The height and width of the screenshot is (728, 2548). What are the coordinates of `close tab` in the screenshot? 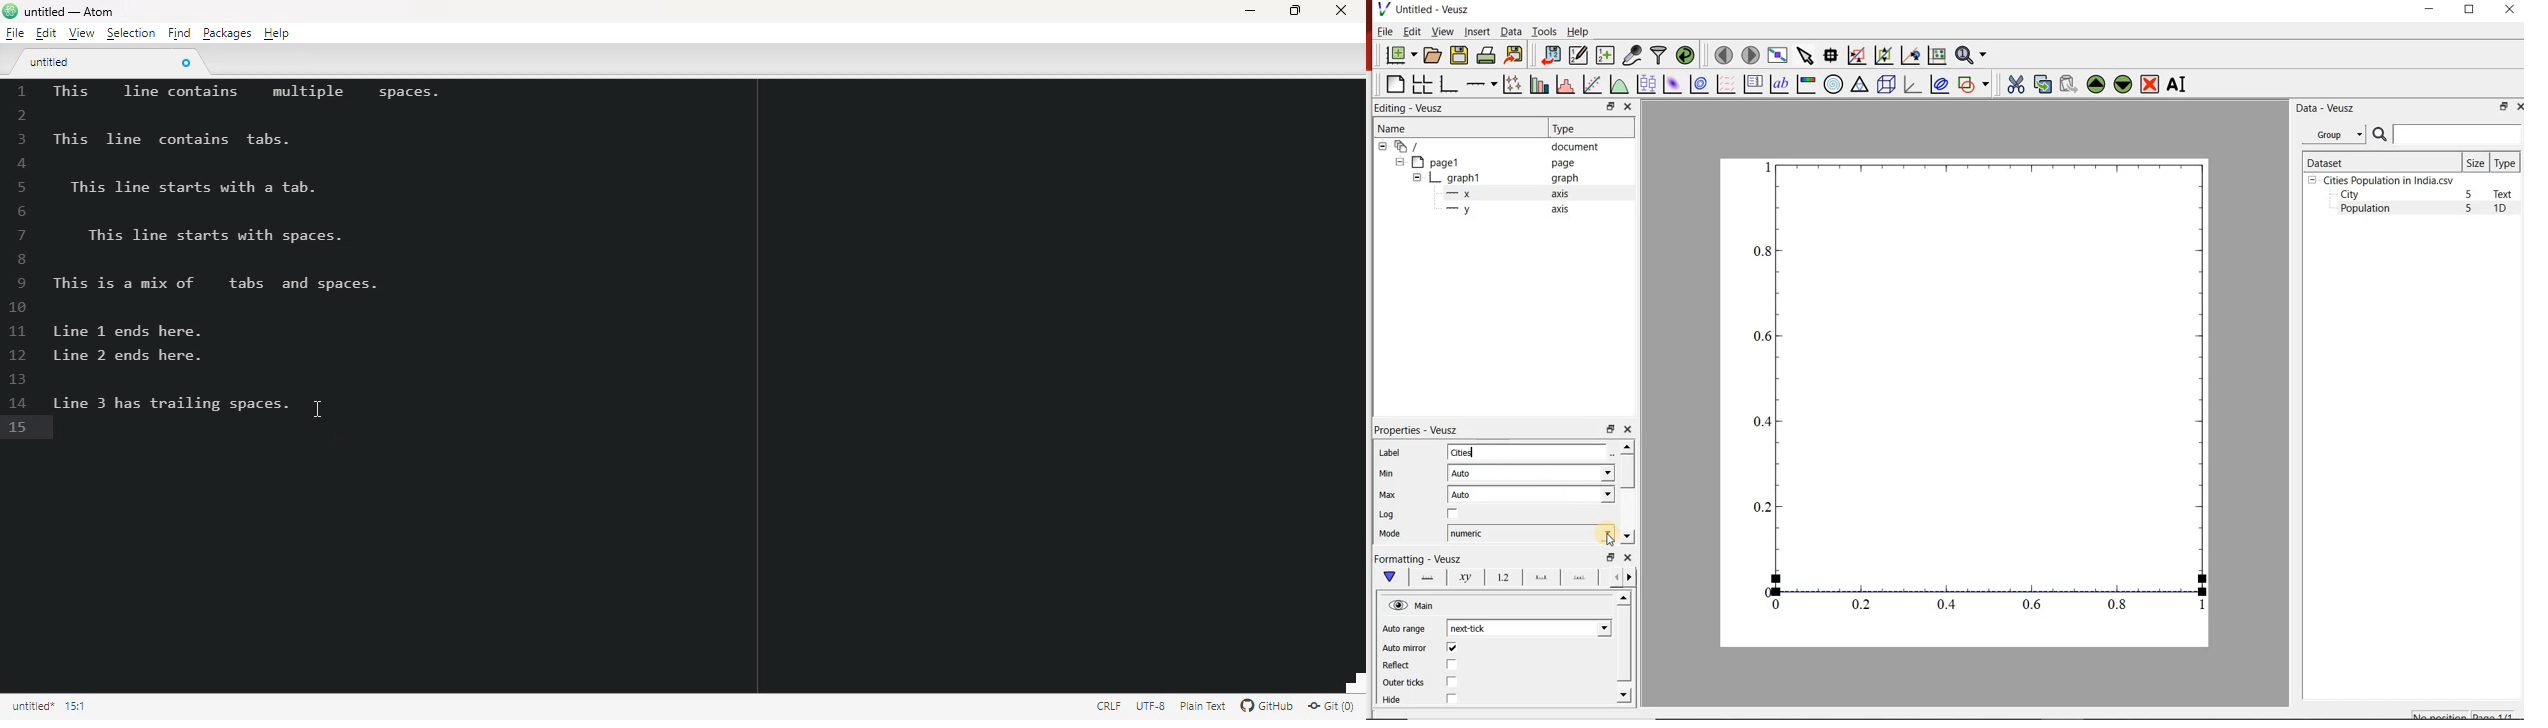 It's located at (185, 62).